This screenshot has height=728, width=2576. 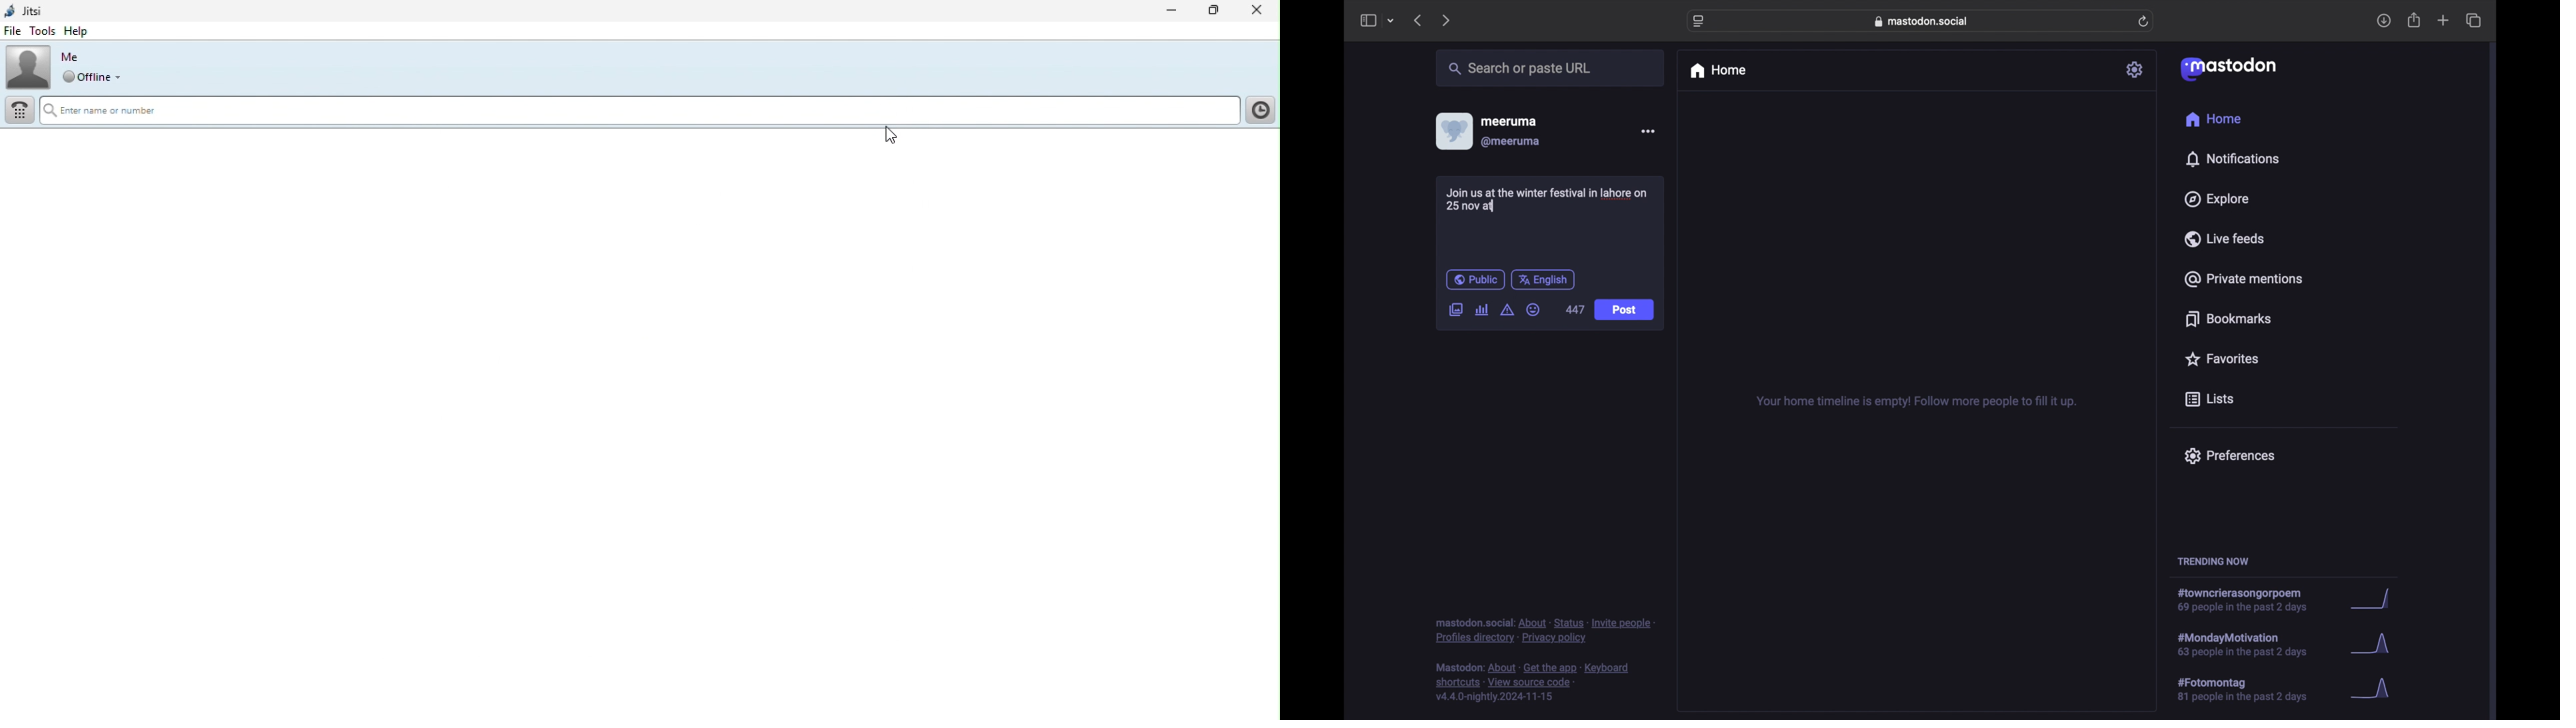 I want to click on home, so click(x=1717, y=71).